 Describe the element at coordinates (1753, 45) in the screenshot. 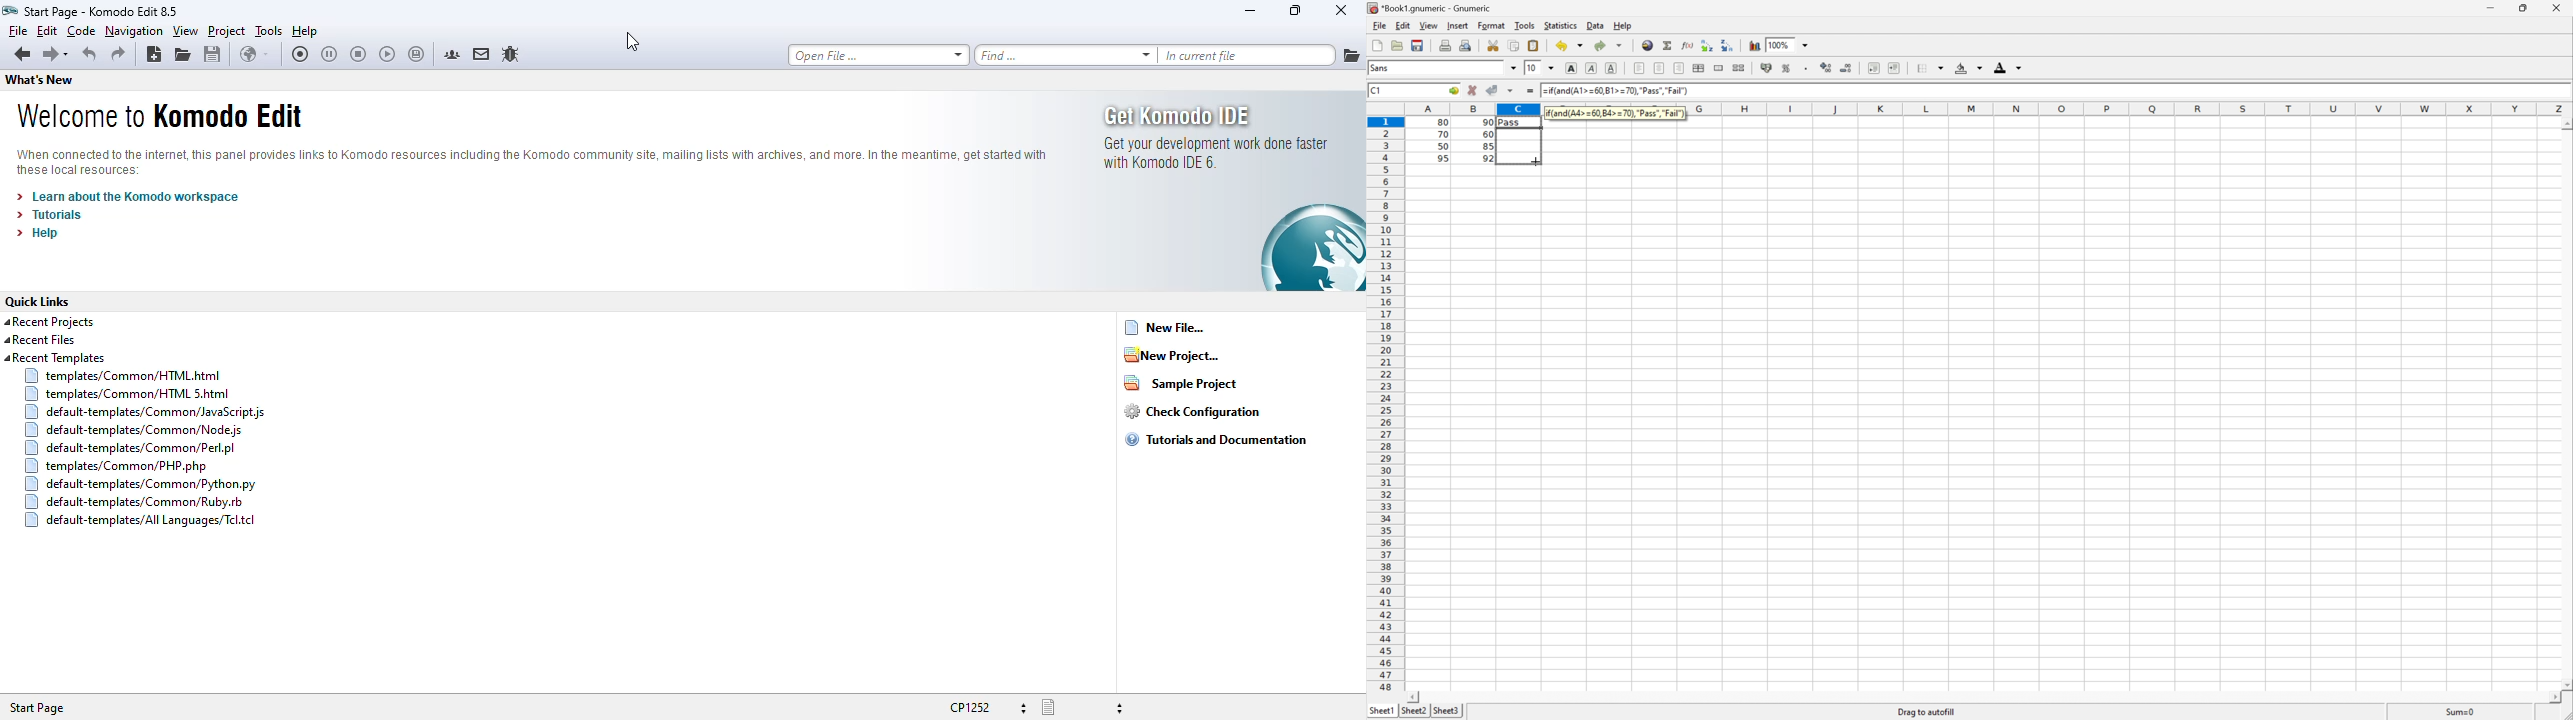

I see `Chart` at that location.